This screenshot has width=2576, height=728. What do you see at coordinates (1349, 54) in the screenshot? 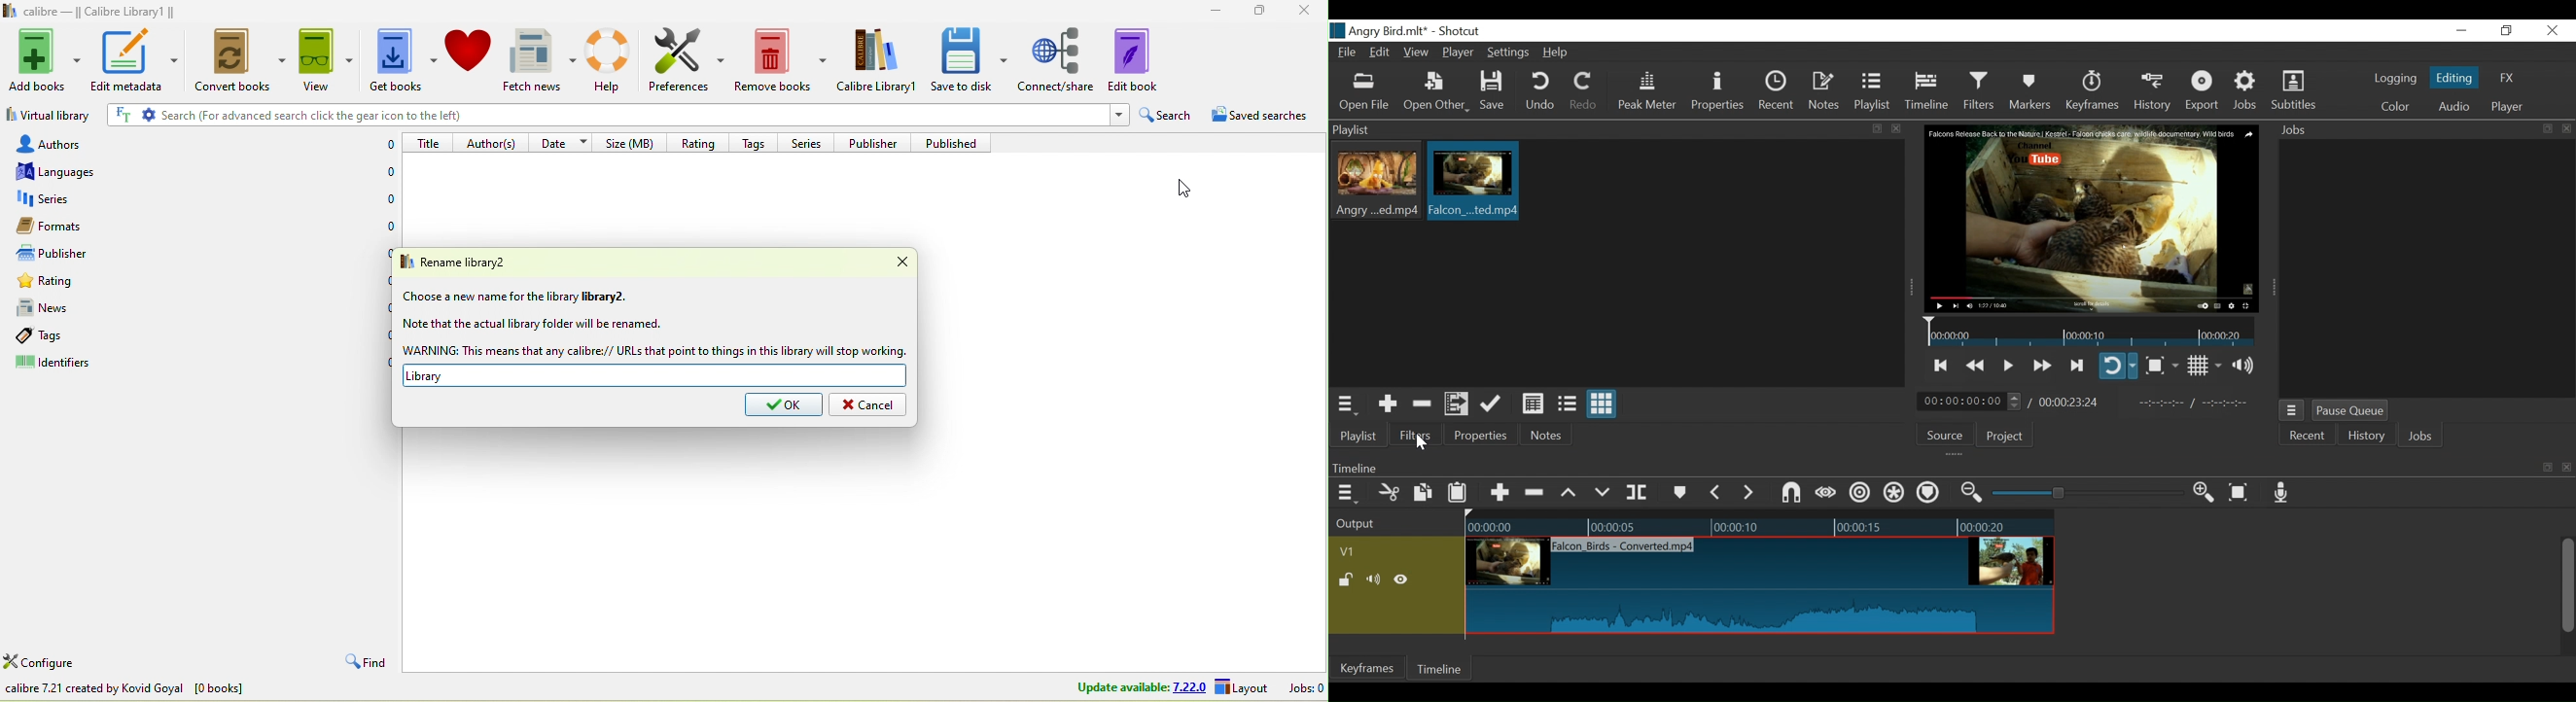
I see `File Name` at bounding box center [1349, 54].